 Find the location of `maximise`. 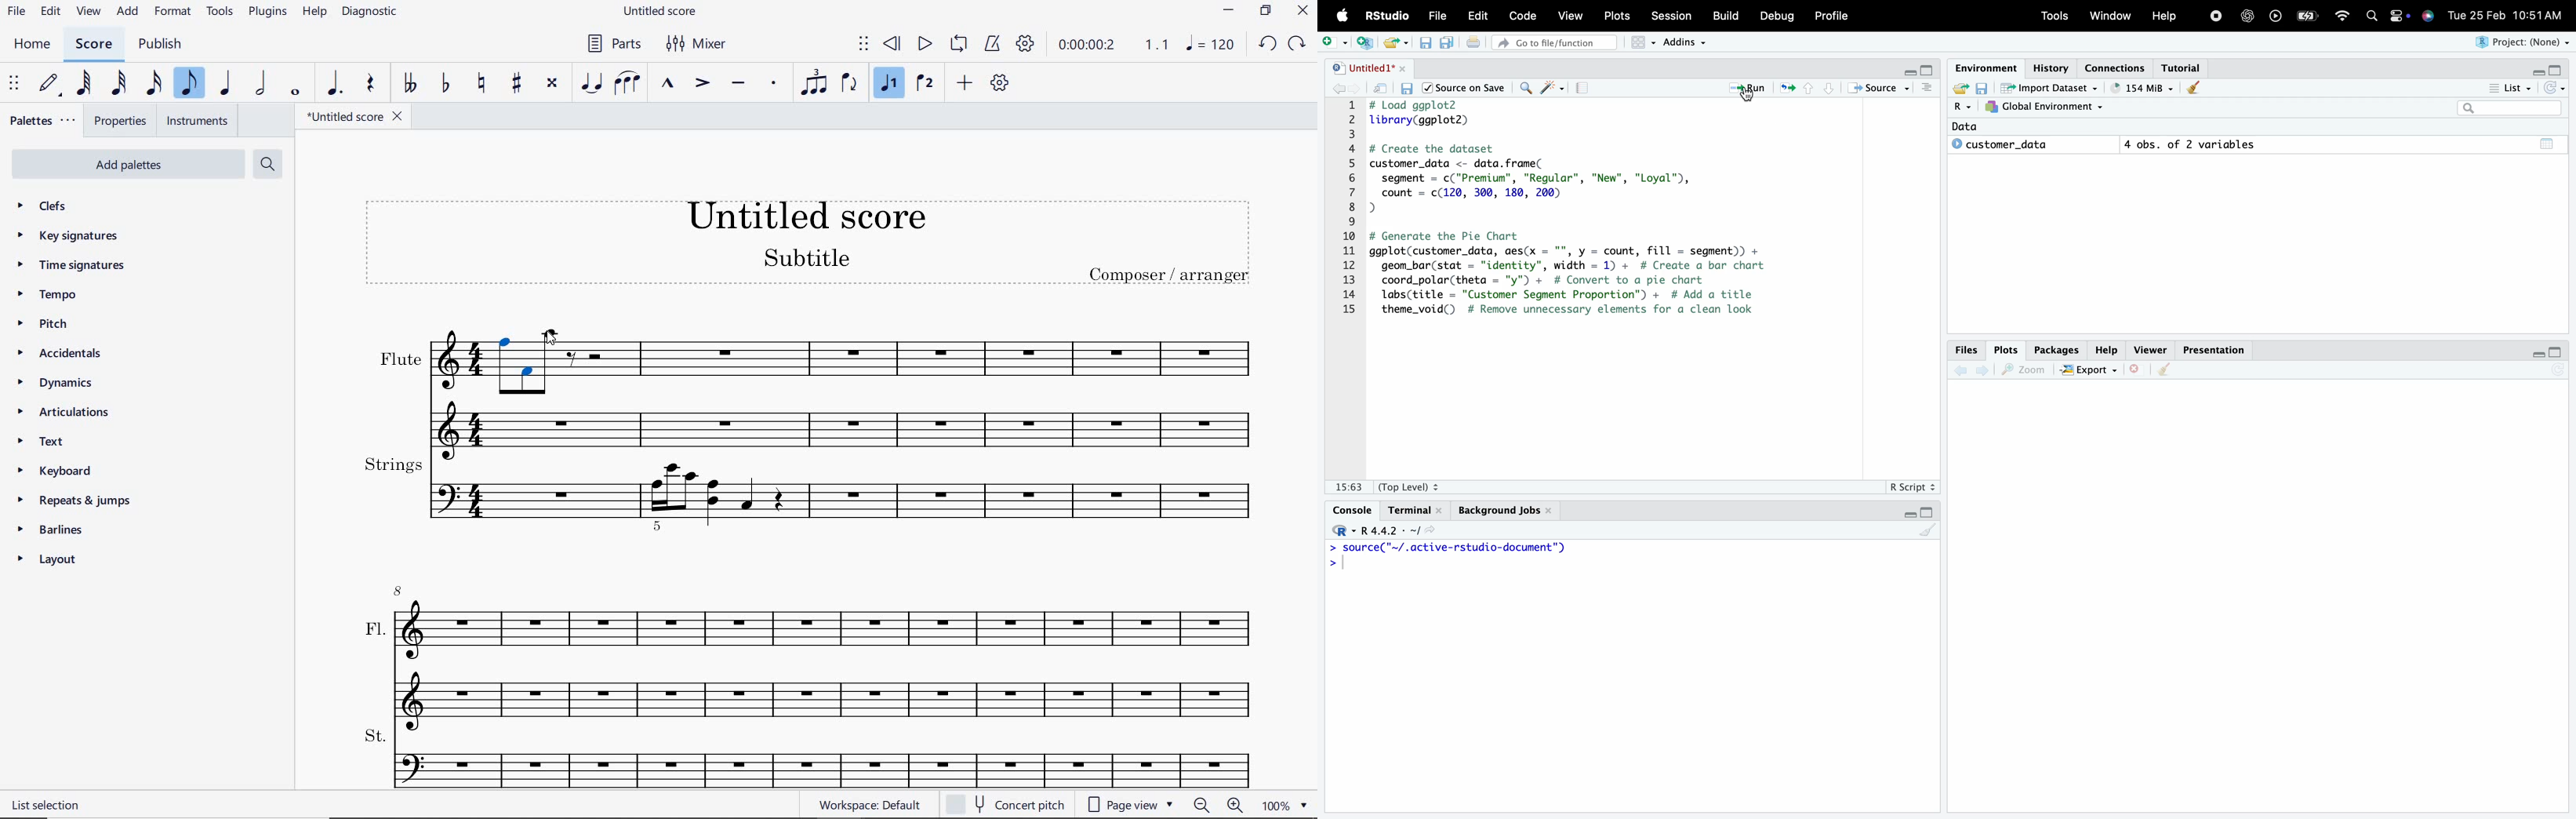

maximise is located at coordinates (1928, 69).